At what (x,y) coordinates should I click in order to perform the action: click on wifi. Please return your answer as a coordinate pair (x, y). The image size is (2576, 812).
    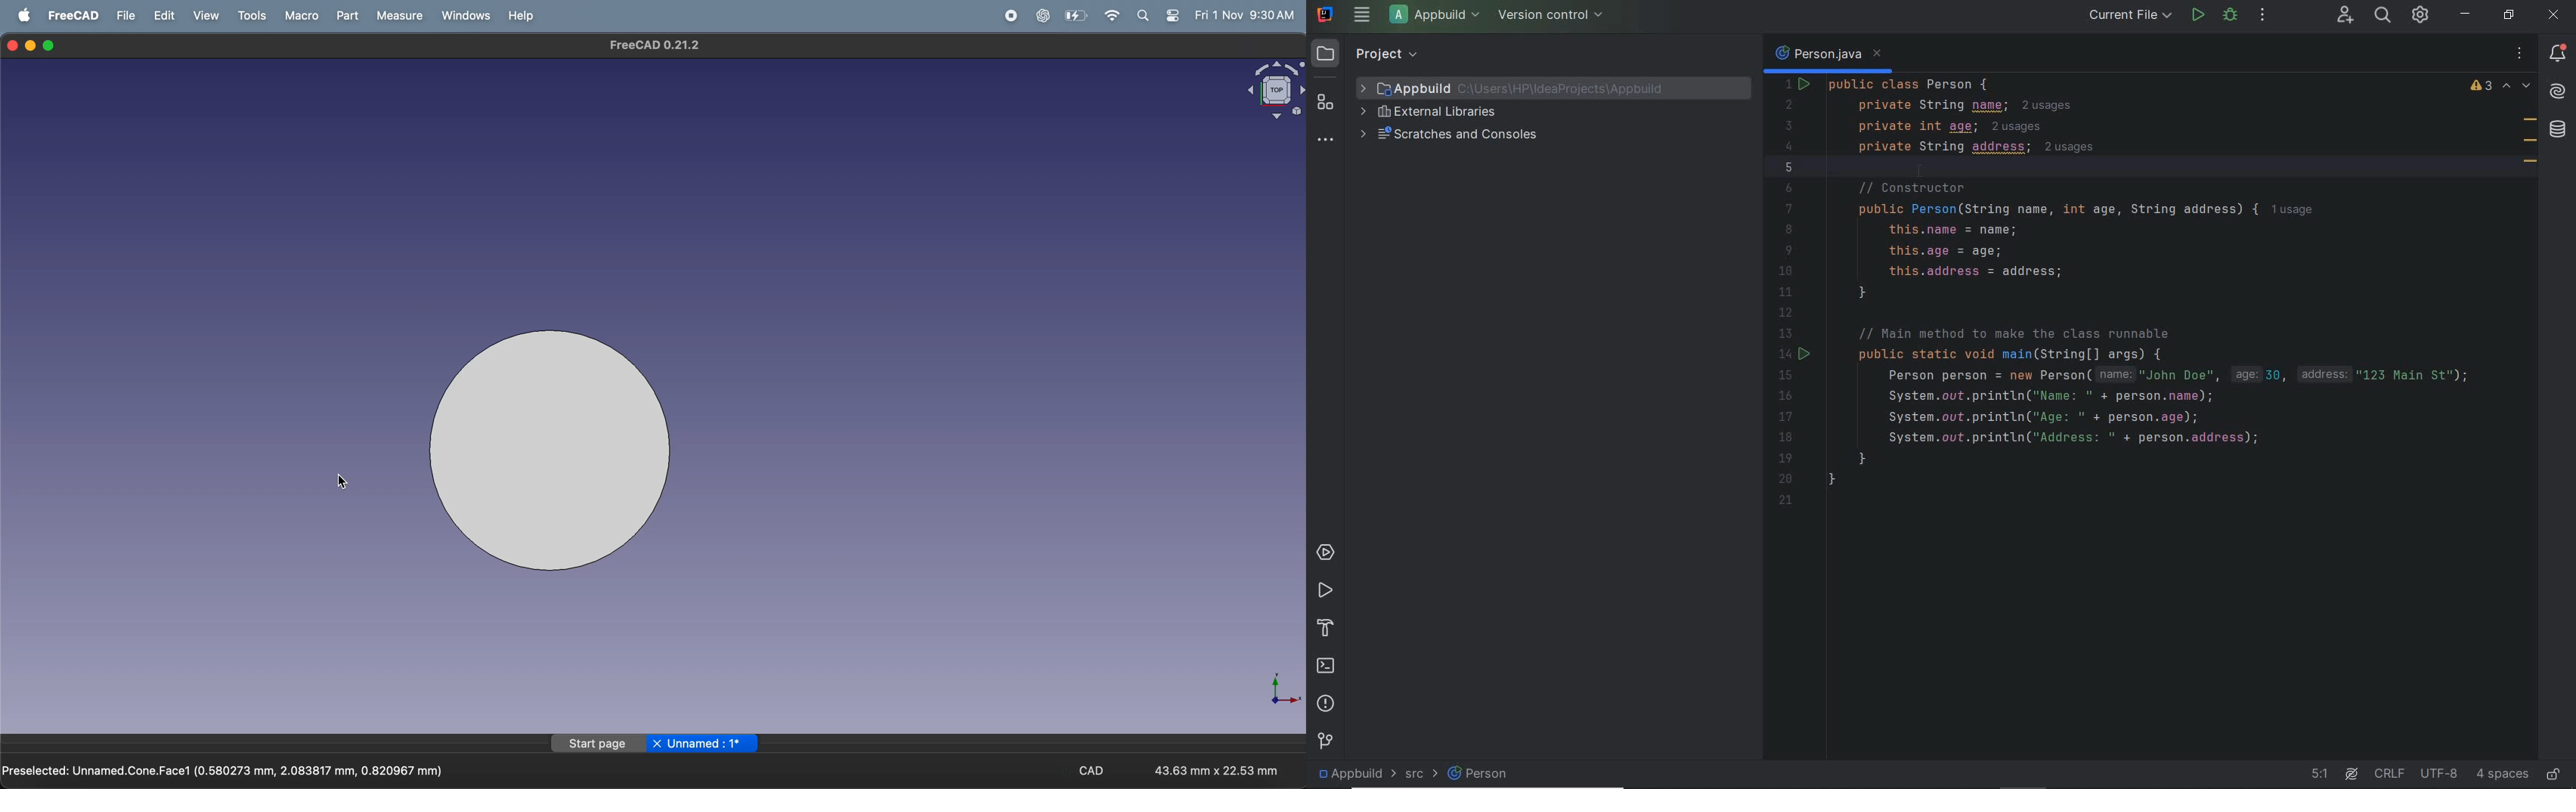
    Looking at the image, I should click on (1113, 15).